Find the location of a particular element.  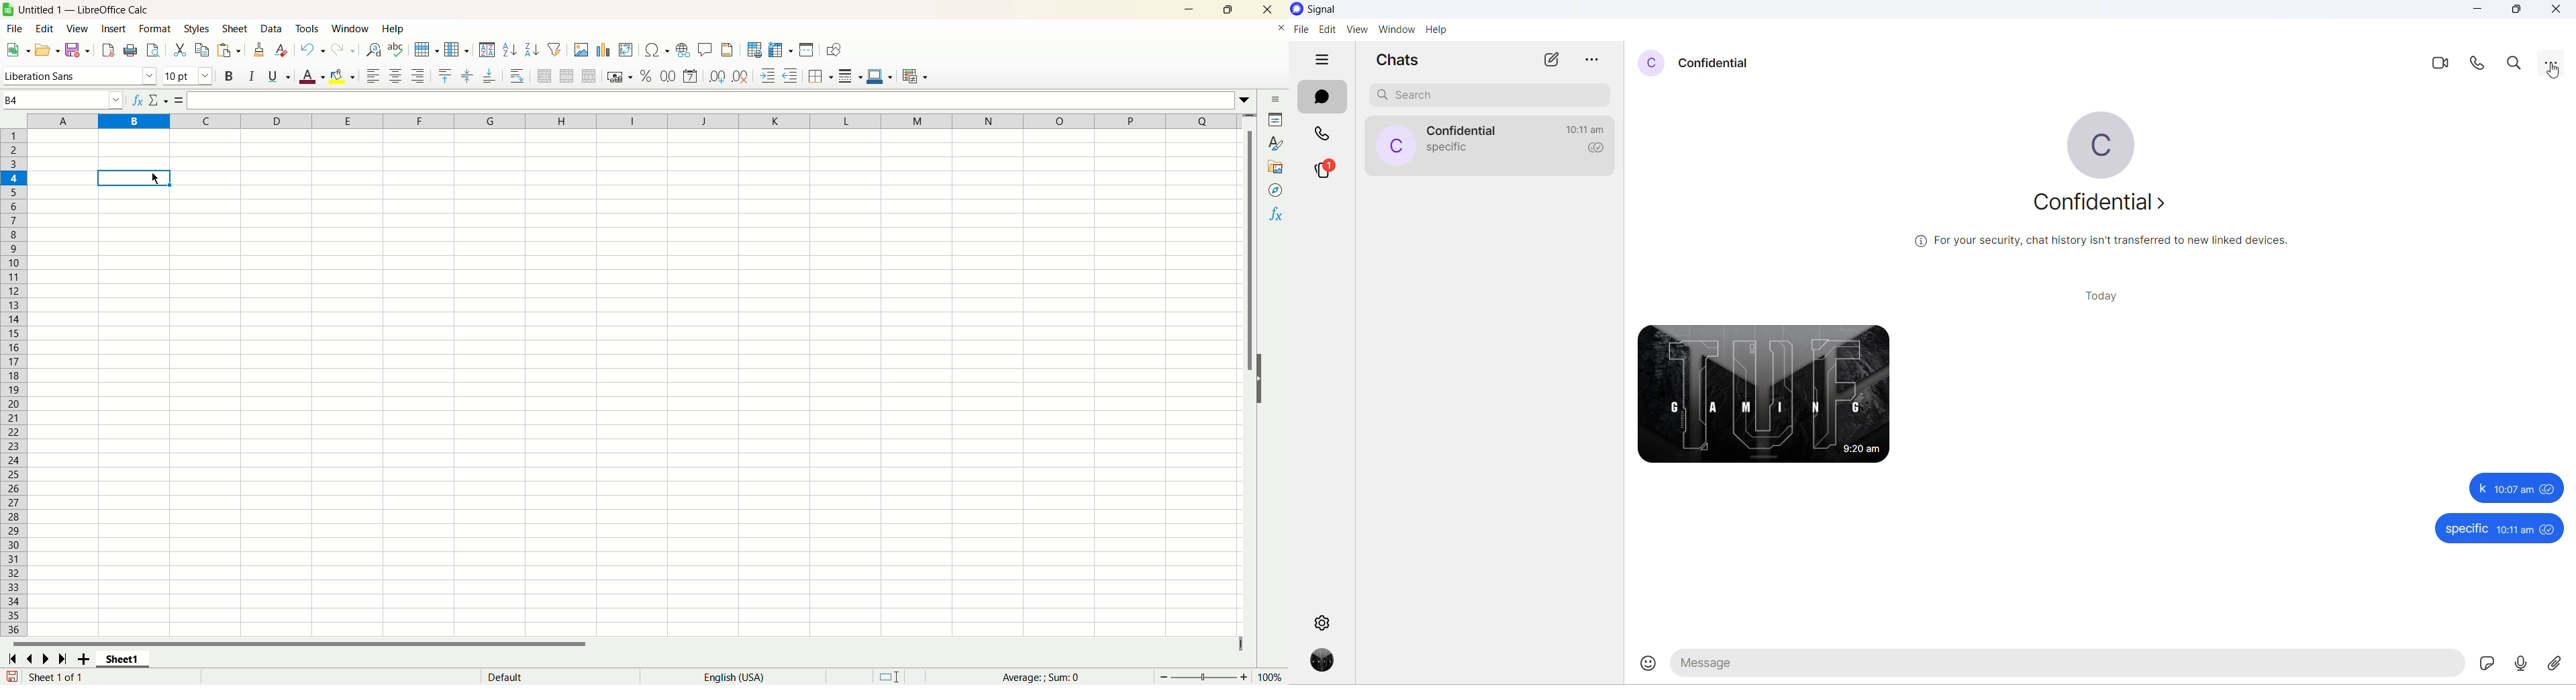

select function is located at coordinates (157, 99).